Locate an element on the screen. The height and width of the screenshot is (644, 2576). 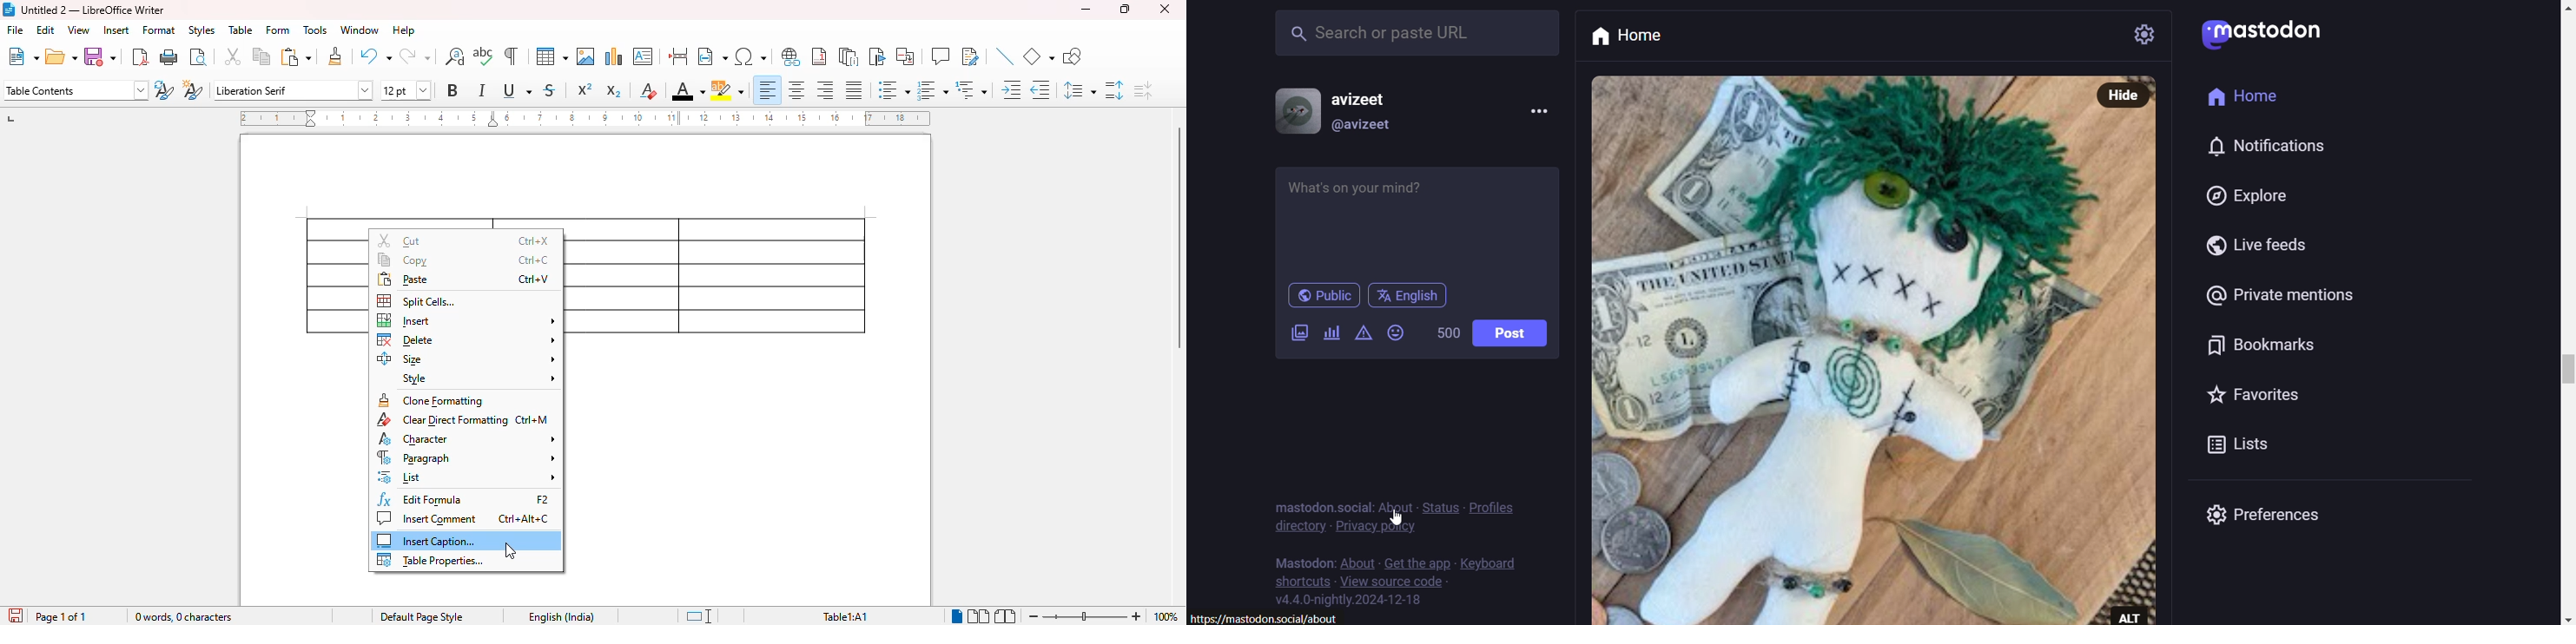
table is located at coordinates (241, 30).